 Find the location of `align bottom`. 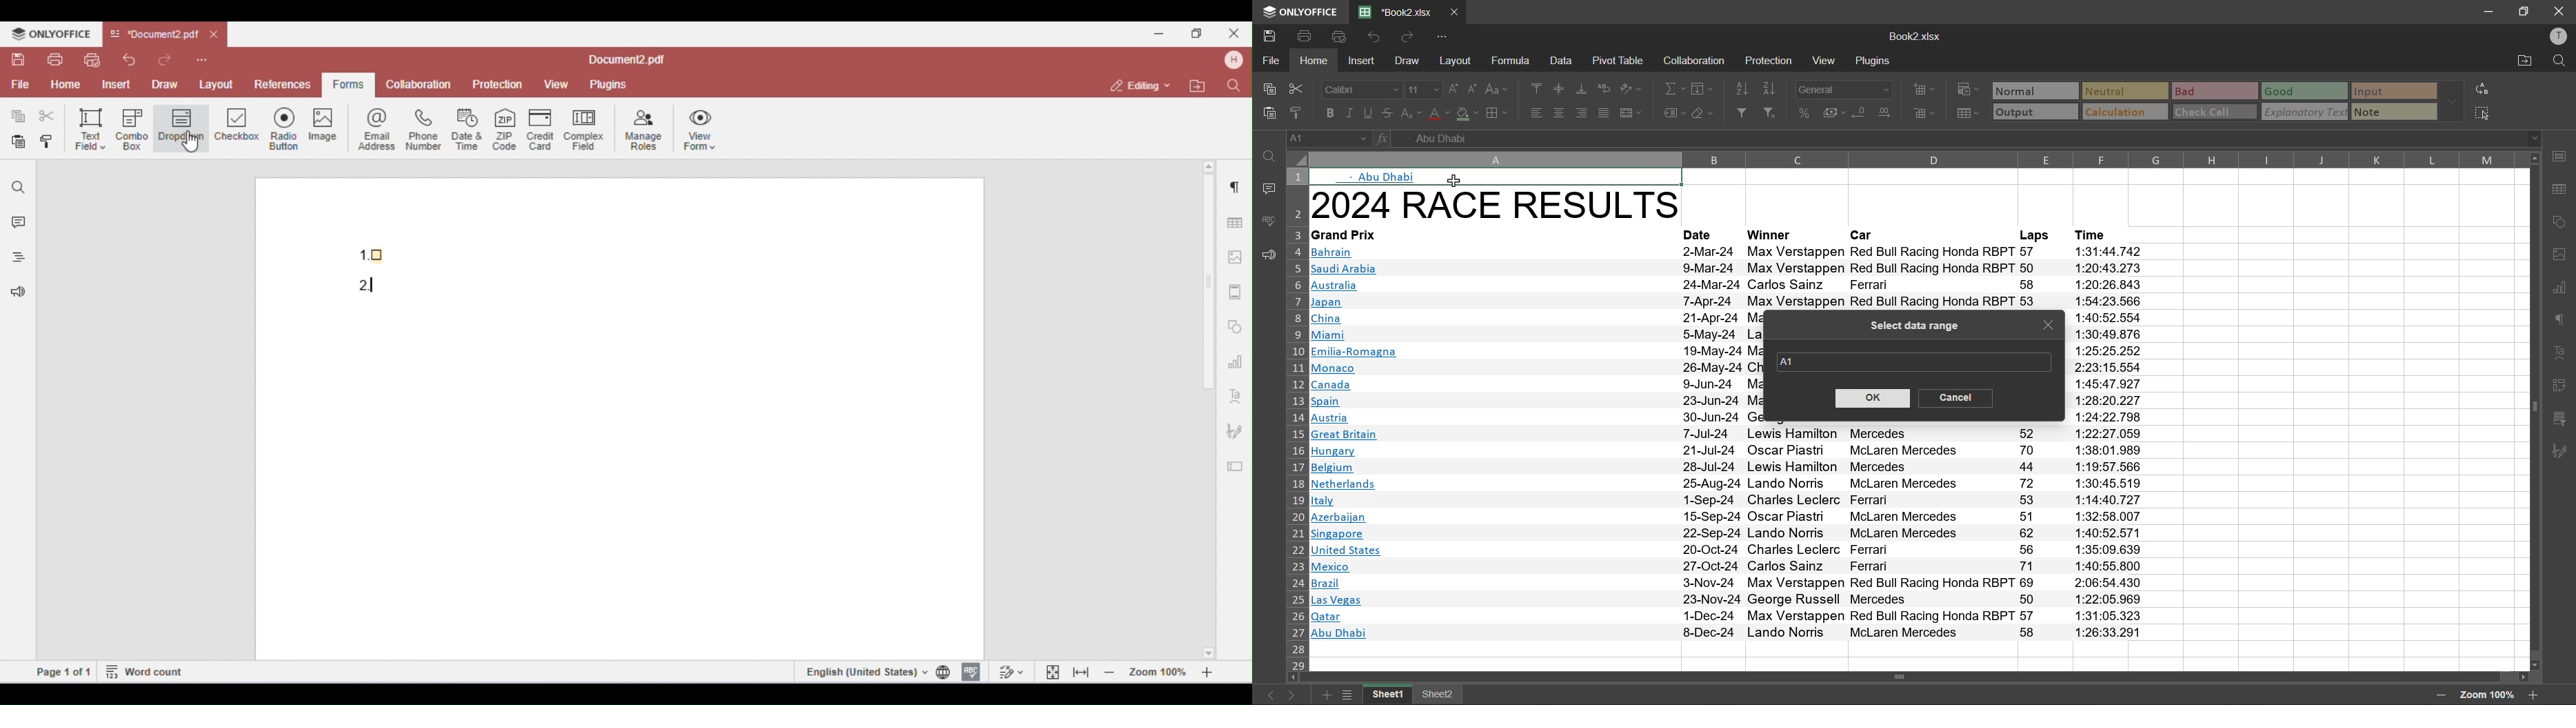

align bottom is located at coordinates (1582, 90).